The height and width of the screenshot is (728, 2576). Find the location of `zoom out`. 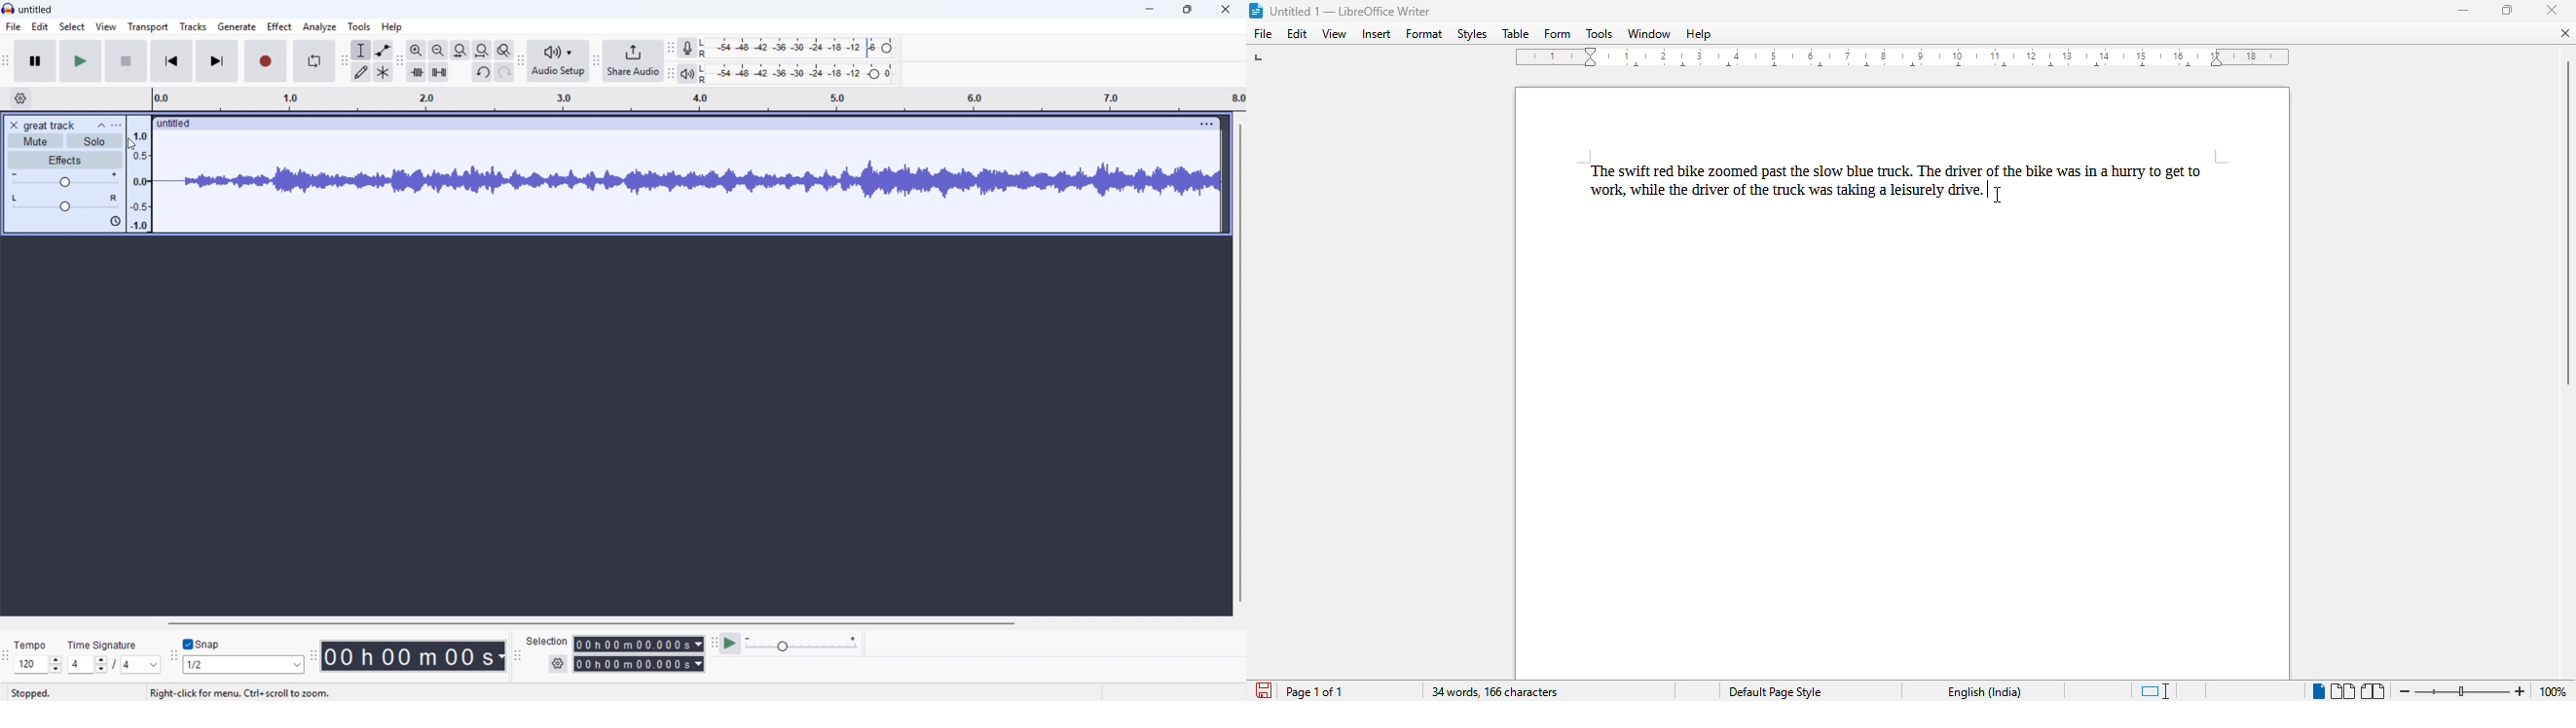

zoom out is located at coordinates (2403, 689).